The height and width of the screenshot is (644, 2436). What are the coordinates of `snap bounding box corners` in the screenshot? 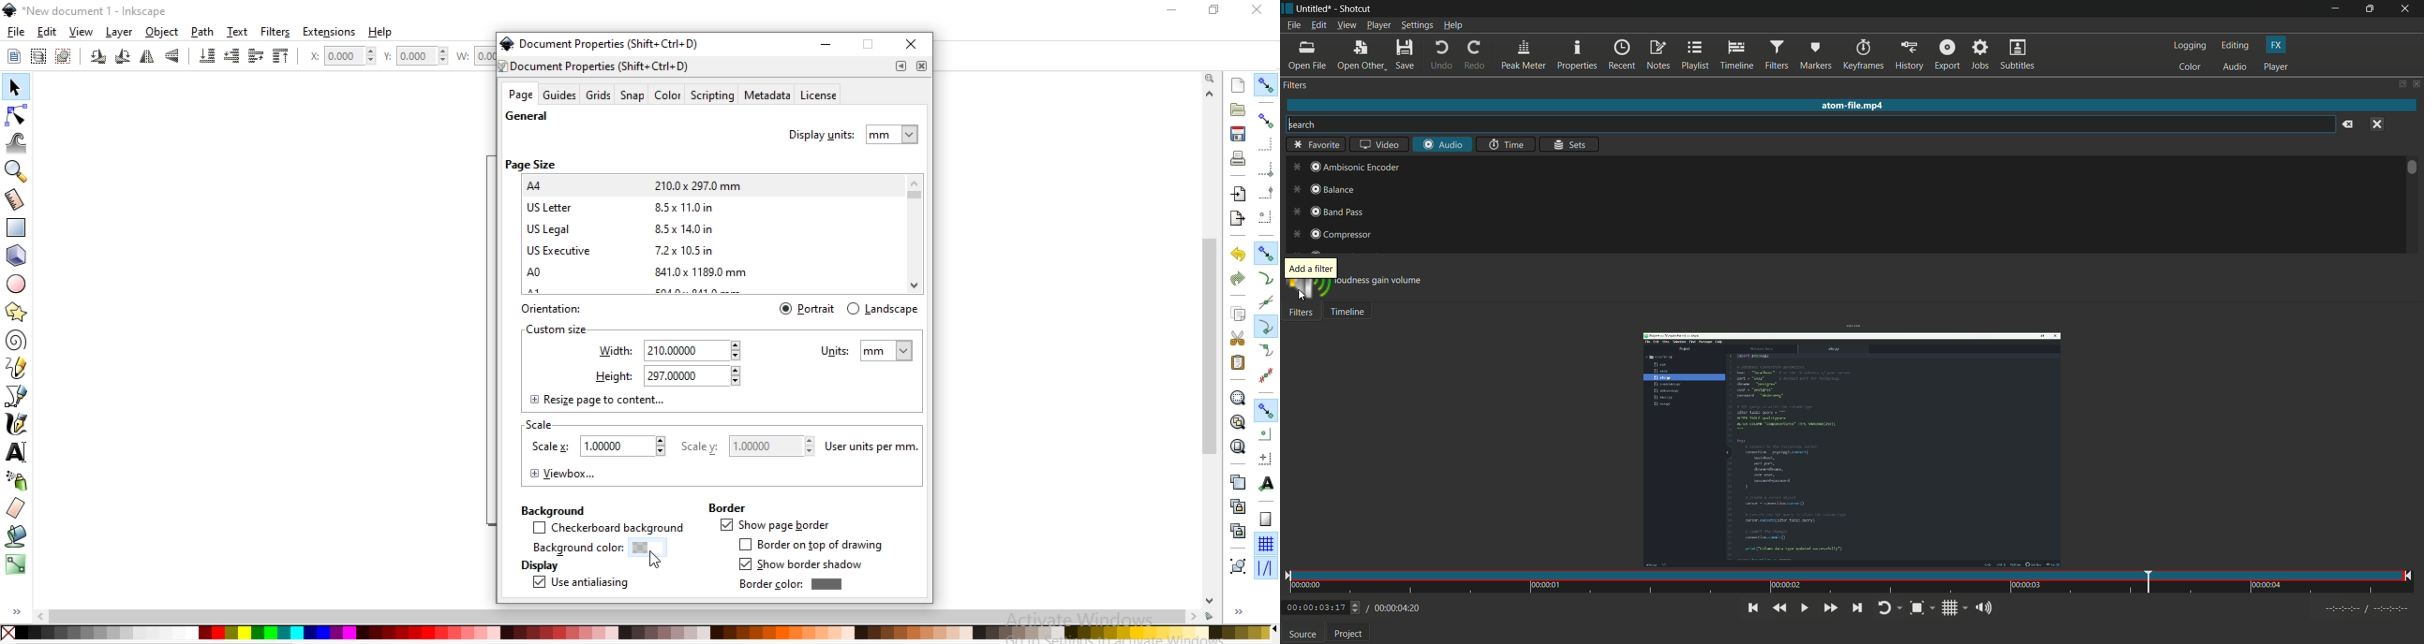 It's located at (1266, 169).